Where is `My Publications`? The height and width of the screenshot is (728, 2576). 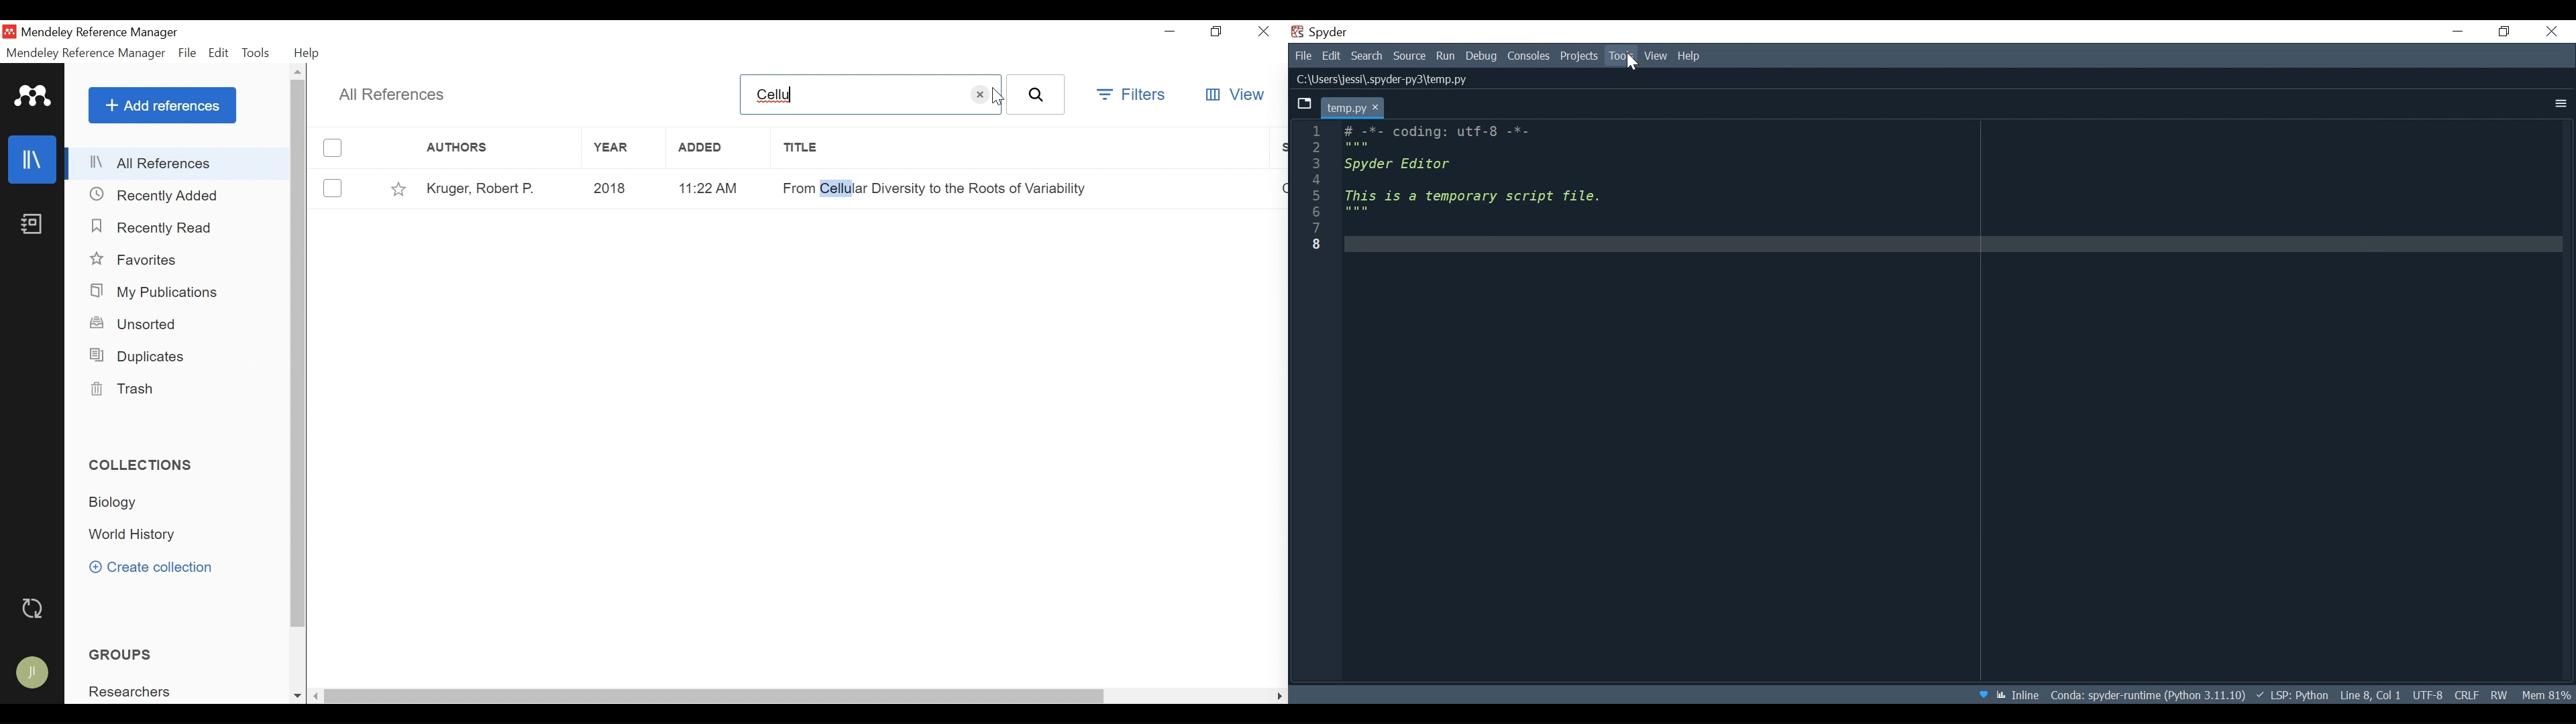
My Publications is located at coordinates (156, 293).